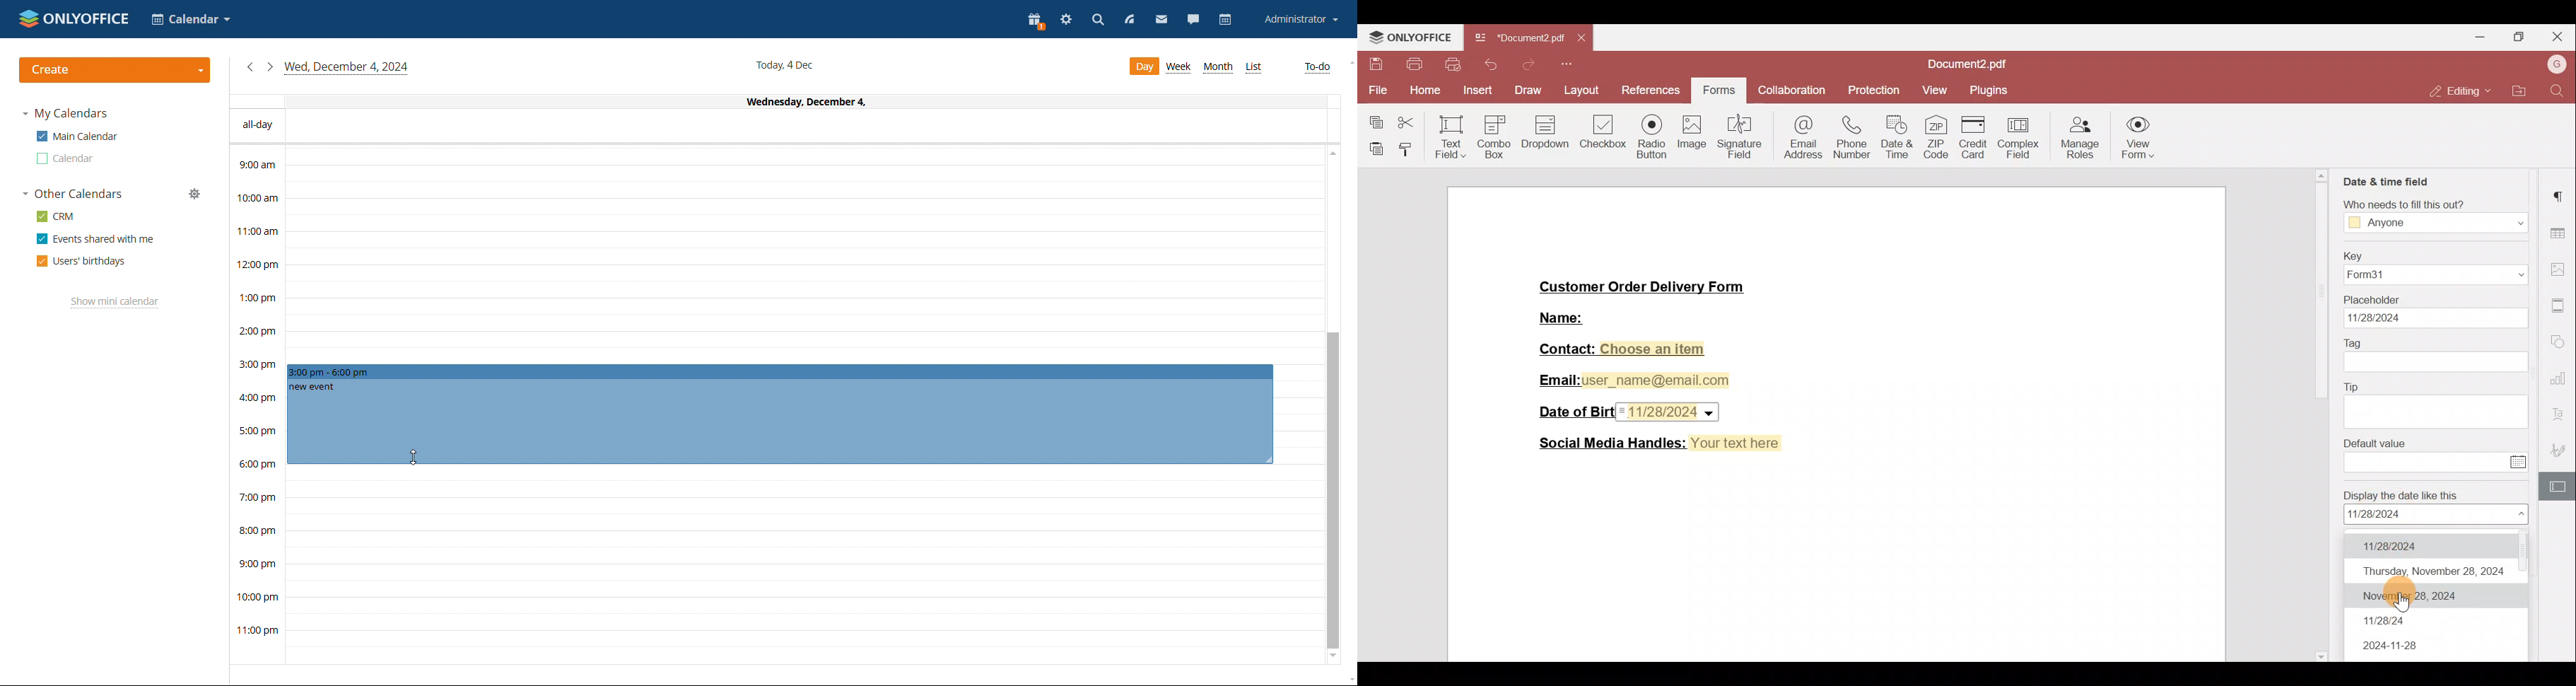  Describe the element at coordinates (2388, 621) in the screenshot. I see `11/28/24` at that location.